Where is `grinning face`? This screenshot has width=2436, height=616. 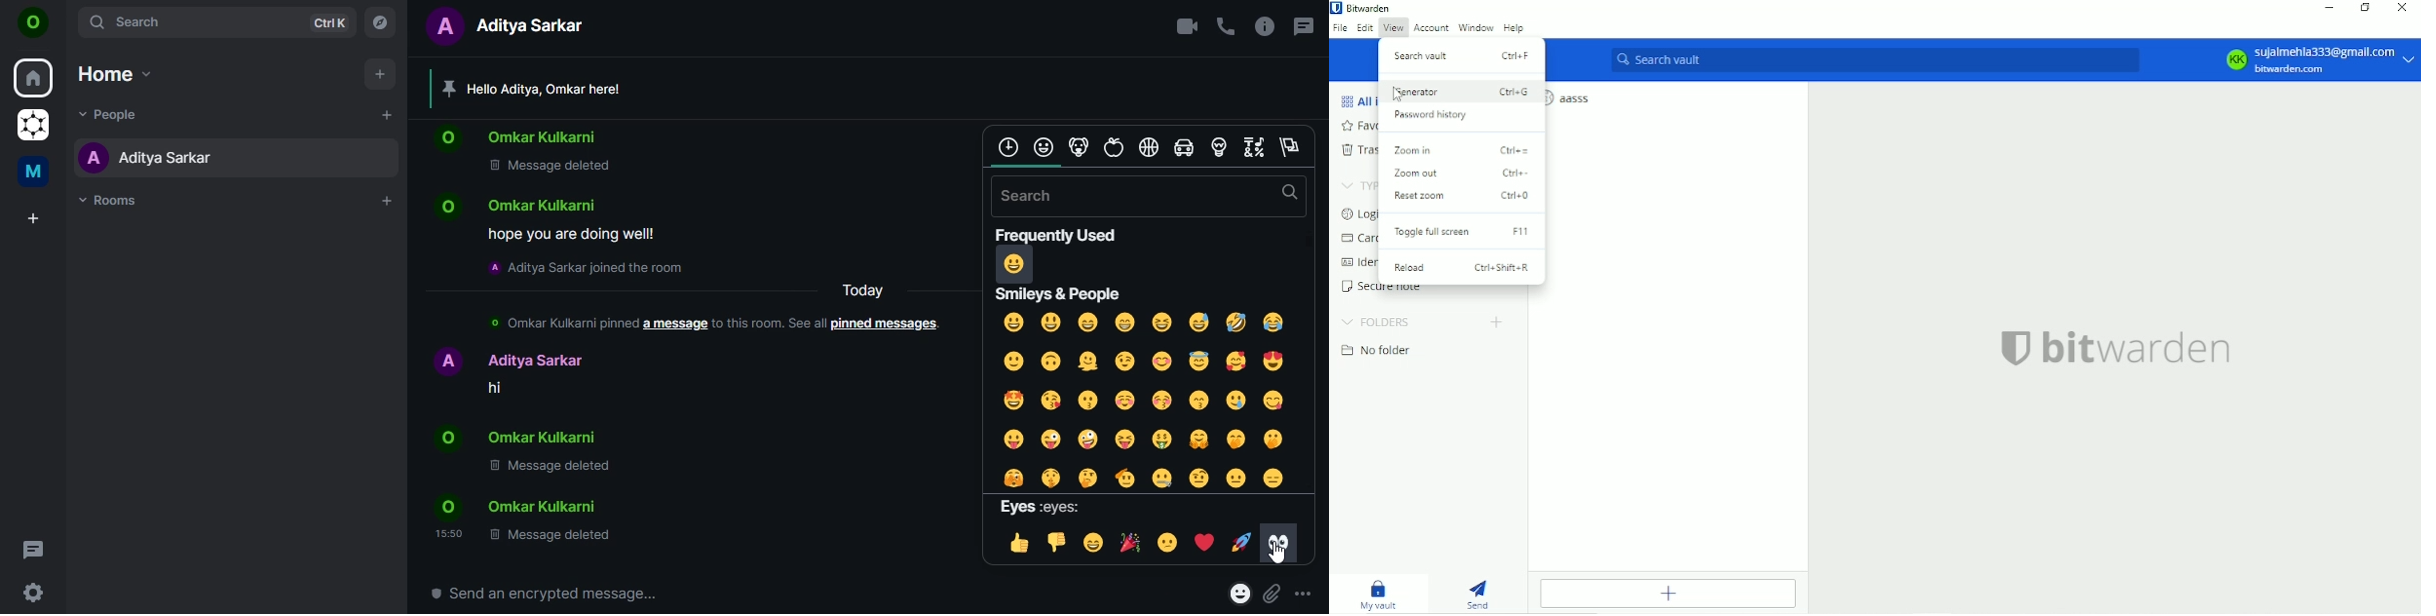 grinning face is located at coordinates (1014, 322).